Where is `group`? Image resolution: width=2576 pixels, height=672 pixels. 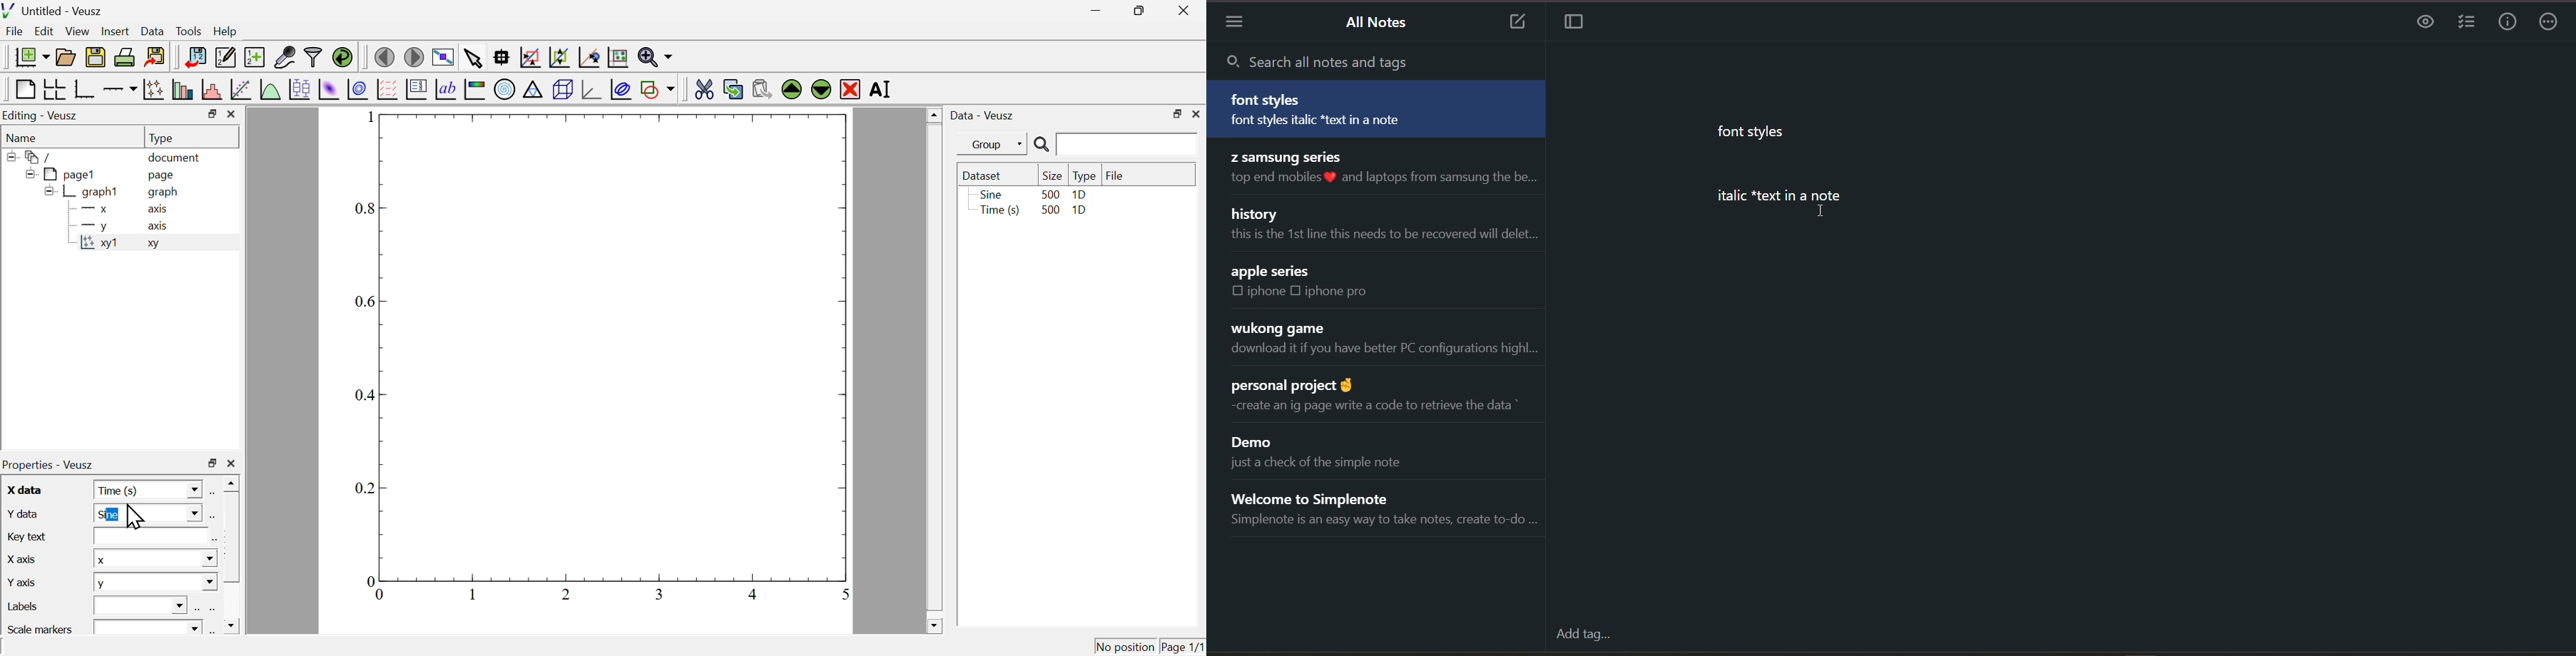
group is located at coordinates (986, 145).